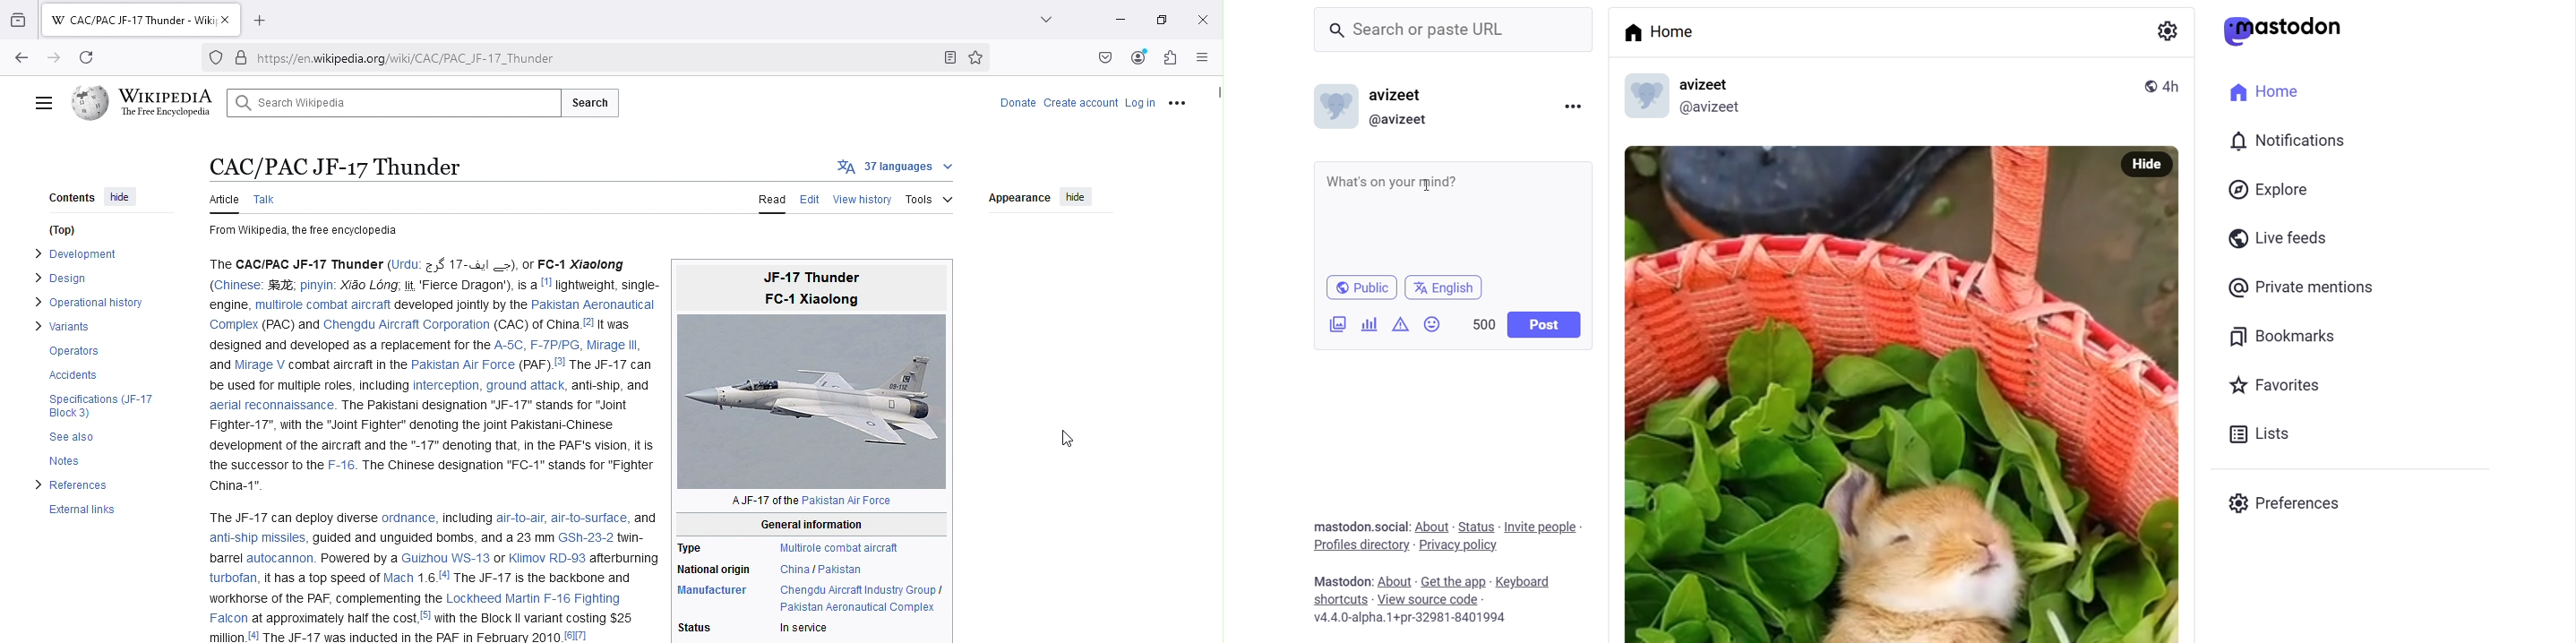 Image resolution: width=2576 pixels, height=644 pixels. What do you see at coordinates (2173, 86) in the screenshot?
I see `4h` at bounding box center [2173, 86].